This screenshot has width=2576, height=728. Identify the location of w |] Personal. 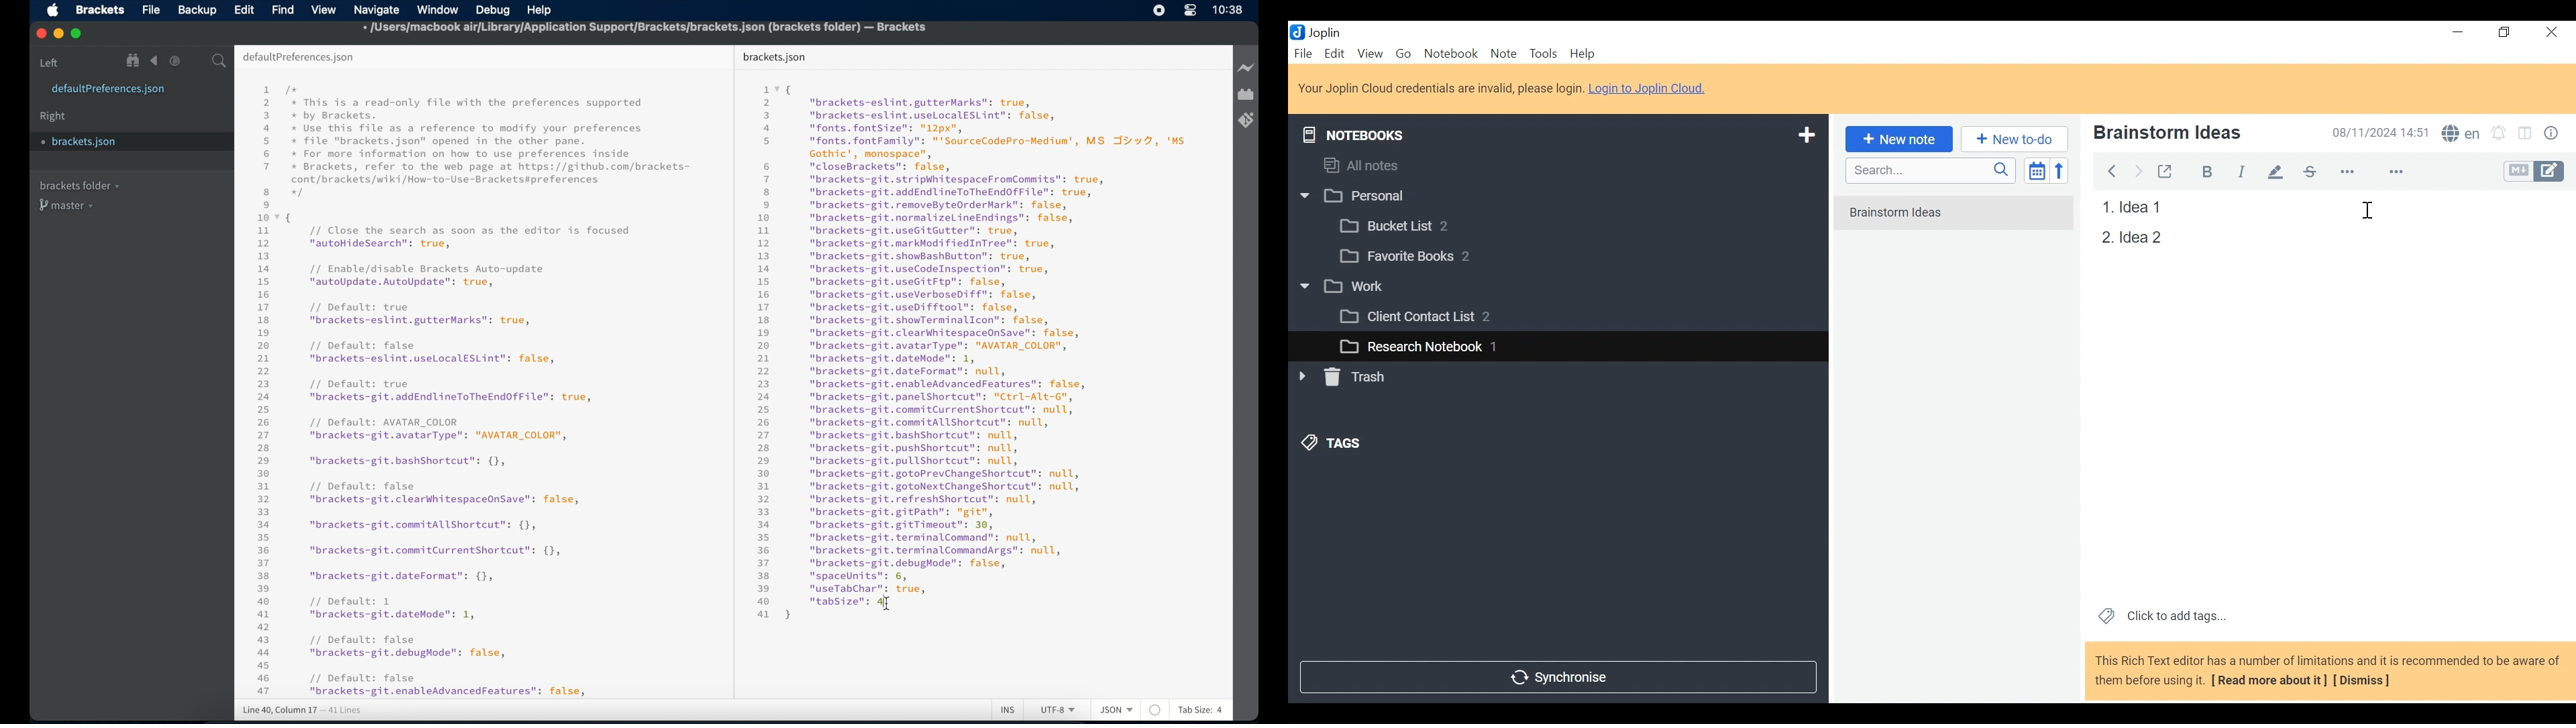
(1360, 197).